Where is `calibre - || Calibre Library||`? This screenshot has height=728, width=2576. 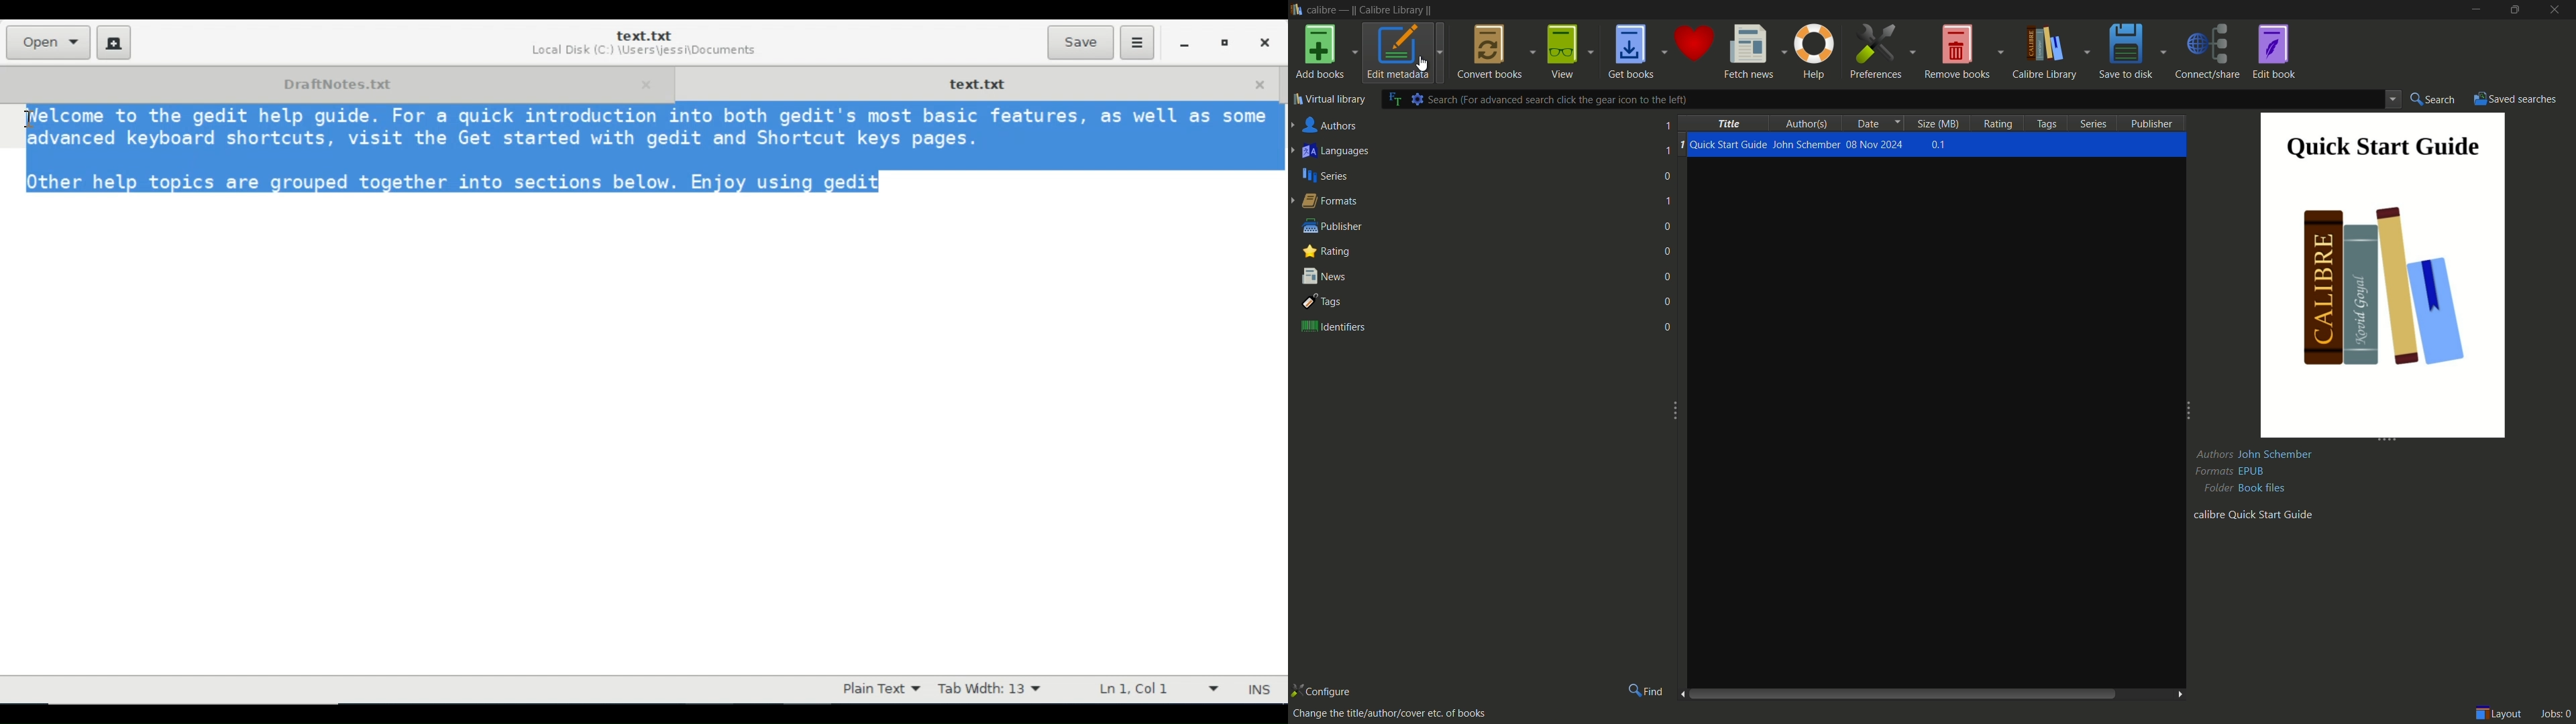 calibre - || Calibre Library|| is located at coordinates (1380, 10).